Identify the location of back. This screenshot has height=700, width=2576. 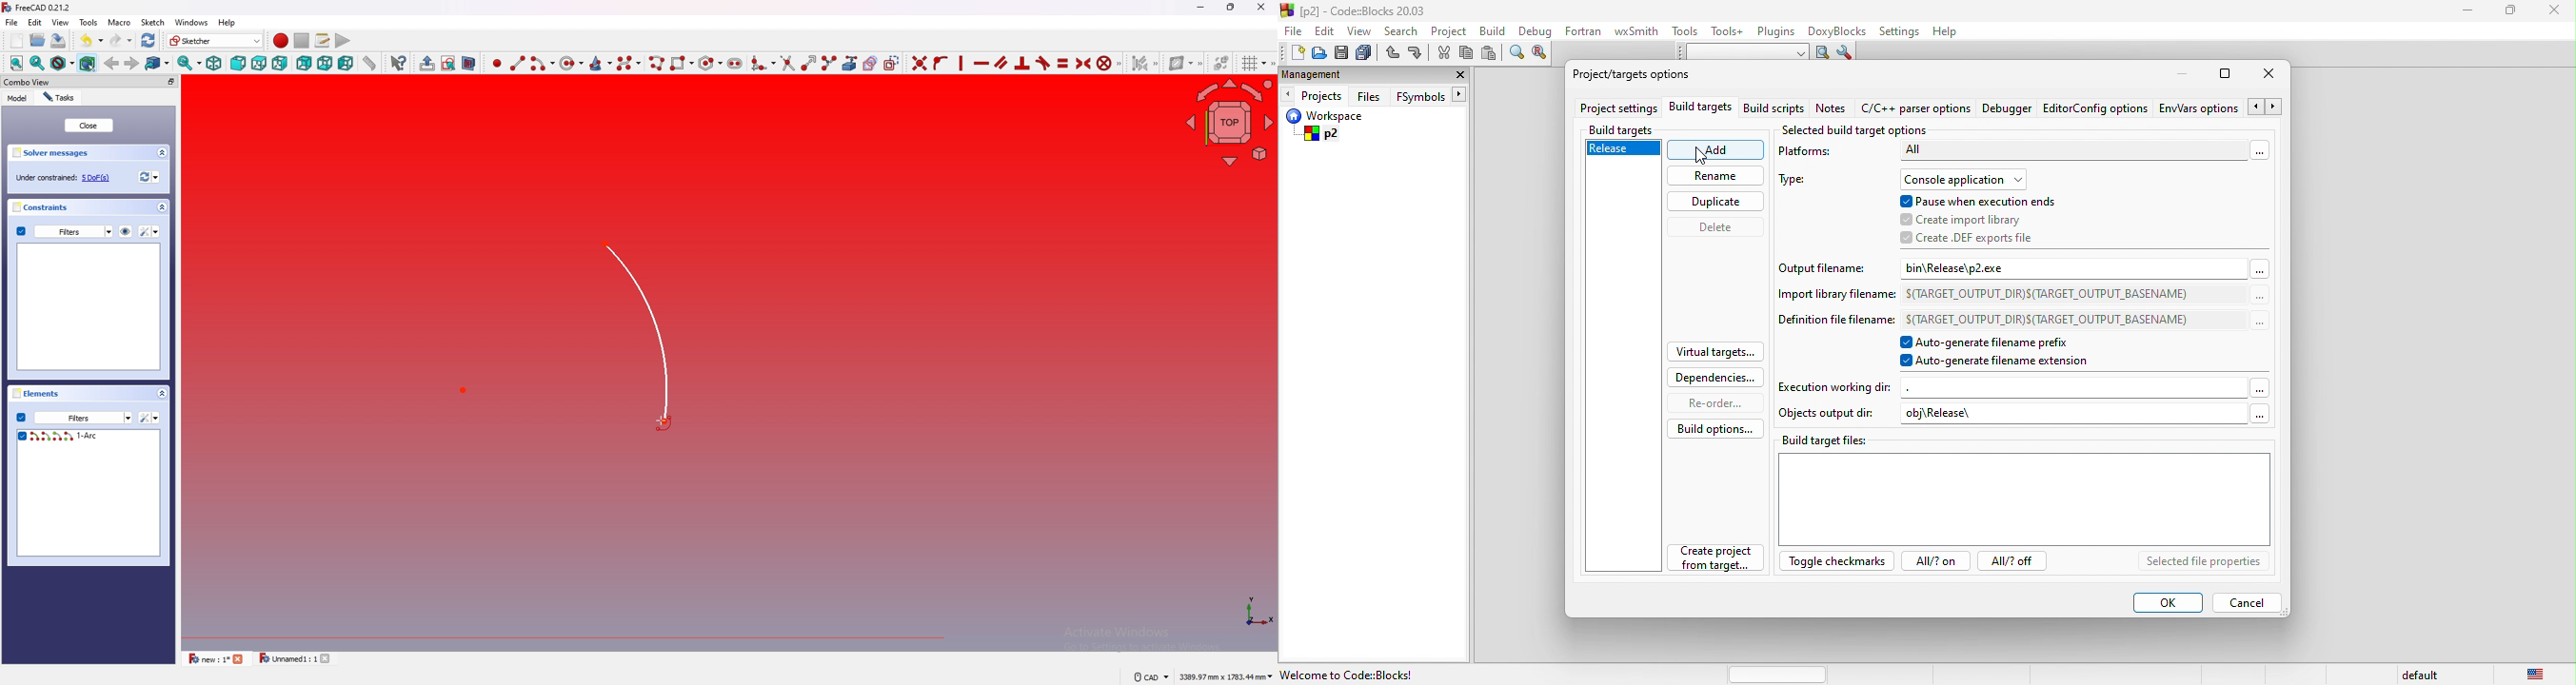
(112, 63).